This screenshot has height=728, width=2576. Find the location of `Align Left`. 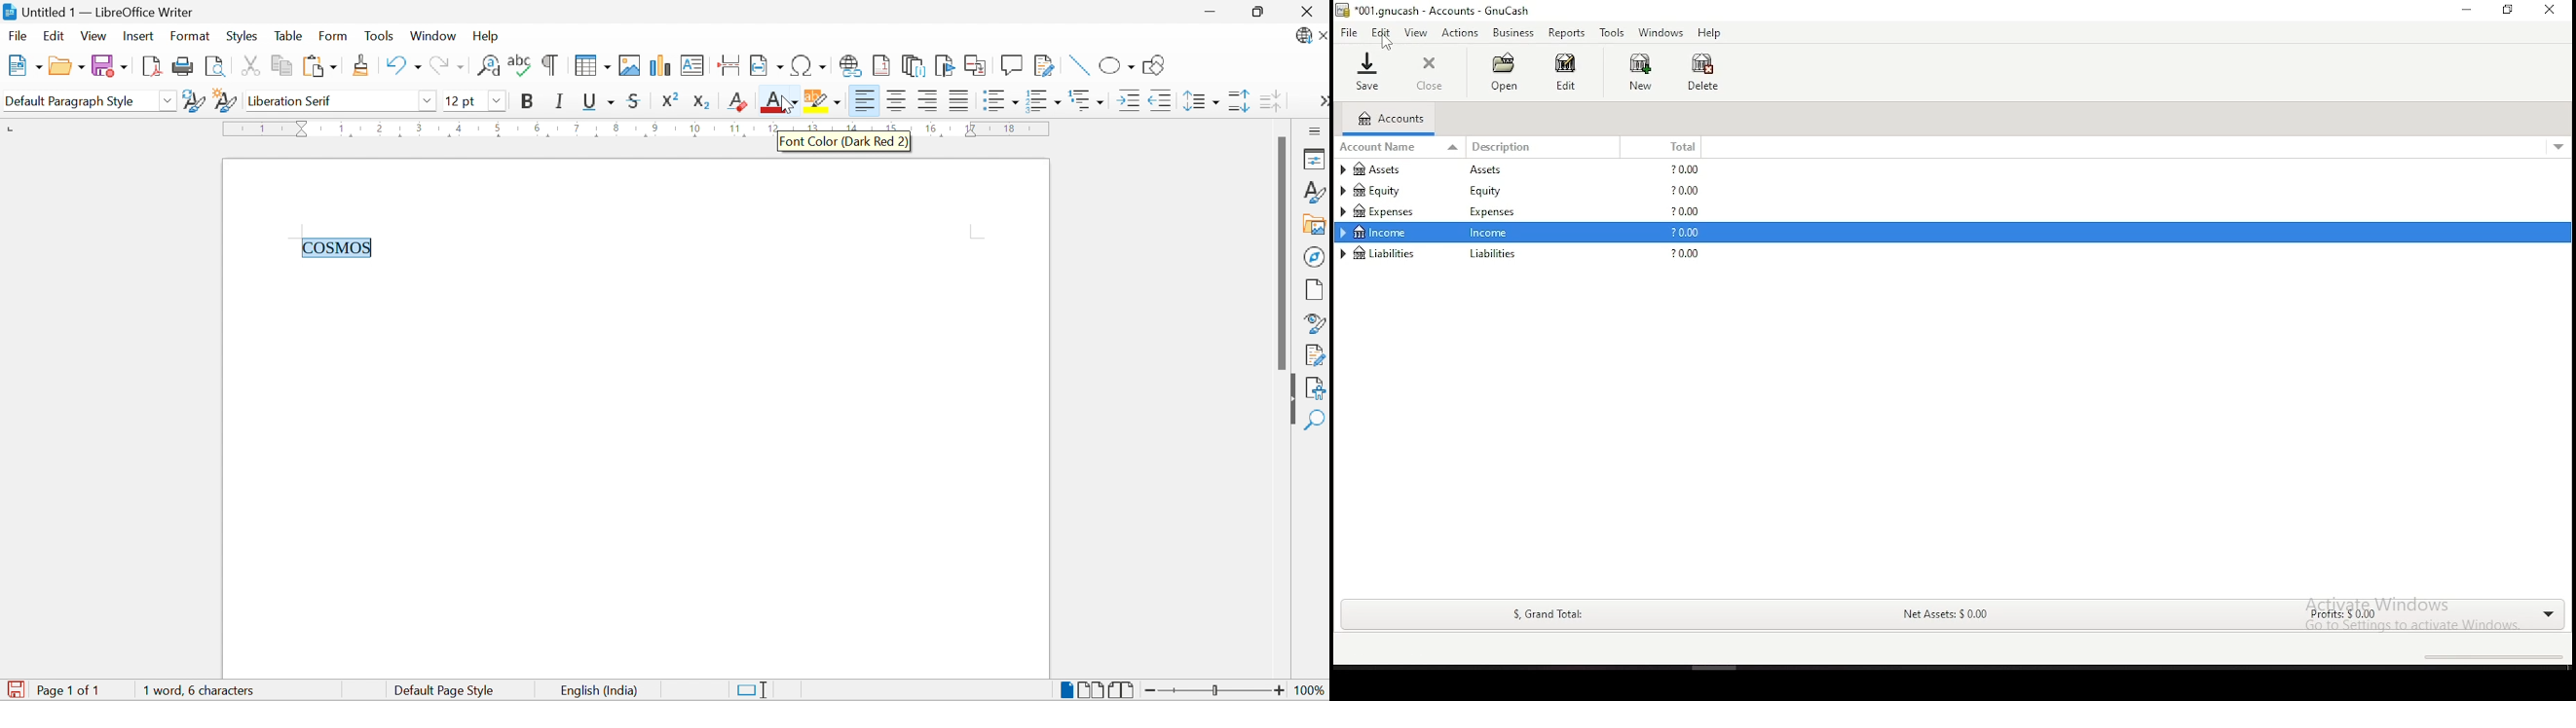

Align Left is located at coordinates (929, 101).